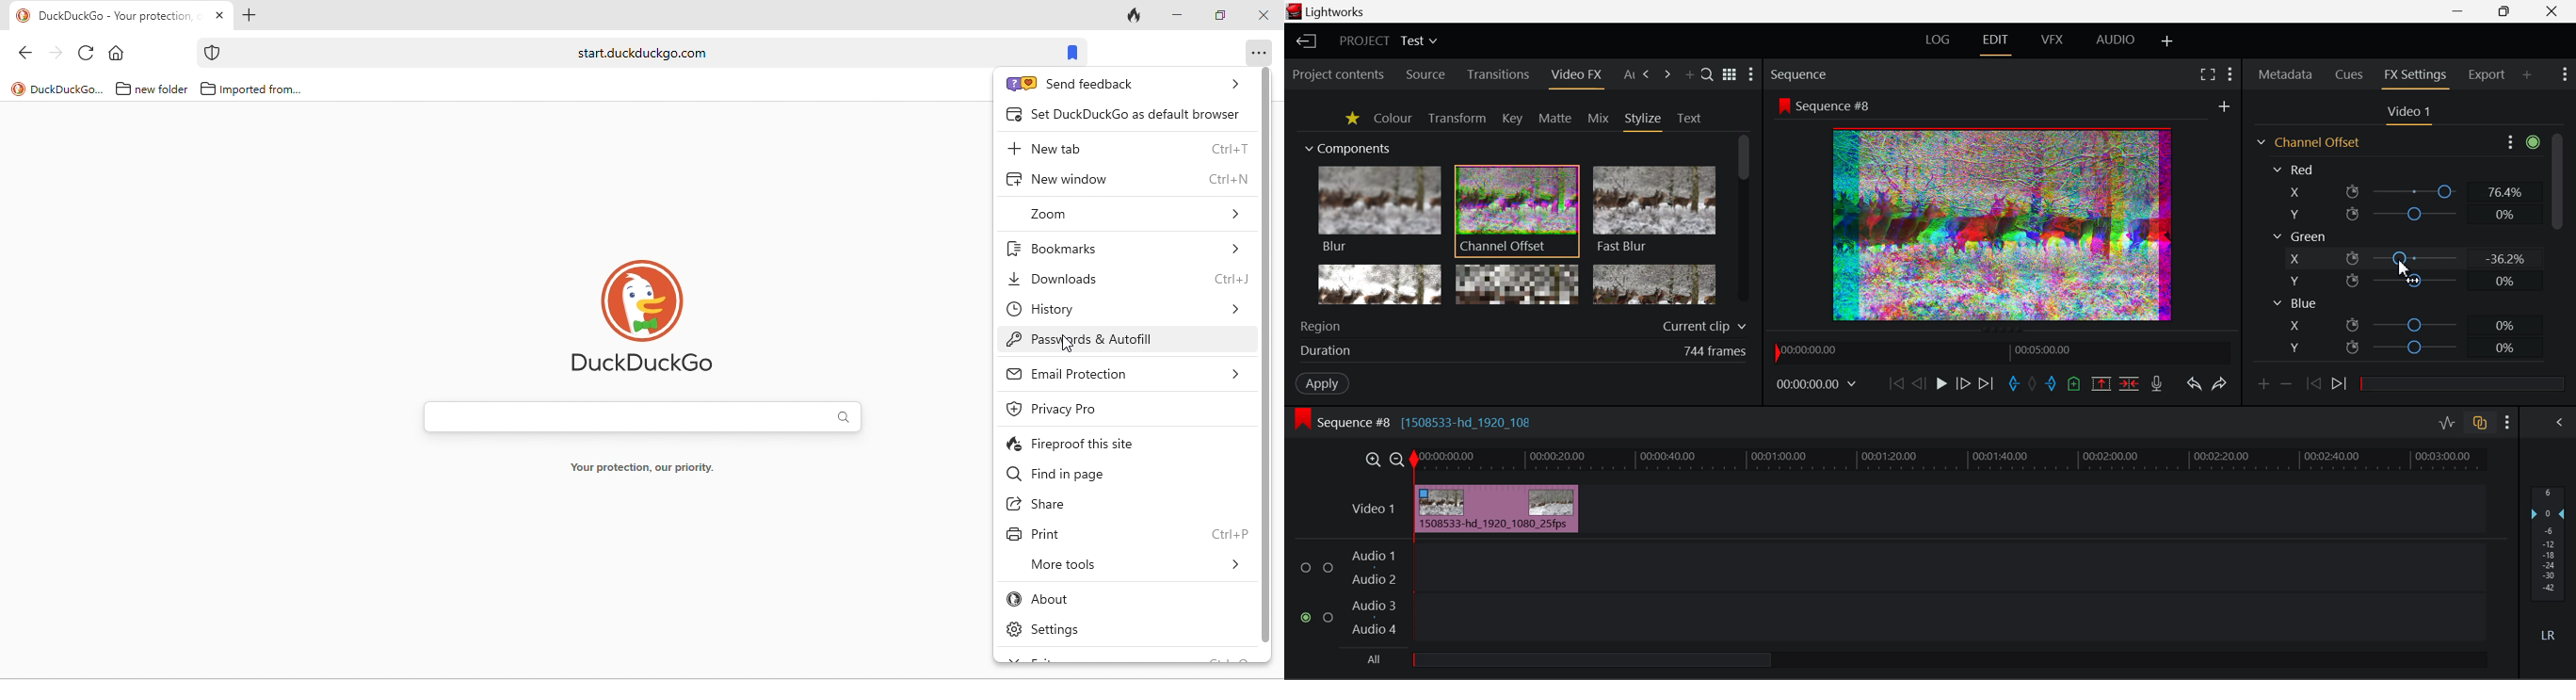 The width and height of the screenshot is (2576, 700). I want to click on Audio Input Field, so click(1889, 594).